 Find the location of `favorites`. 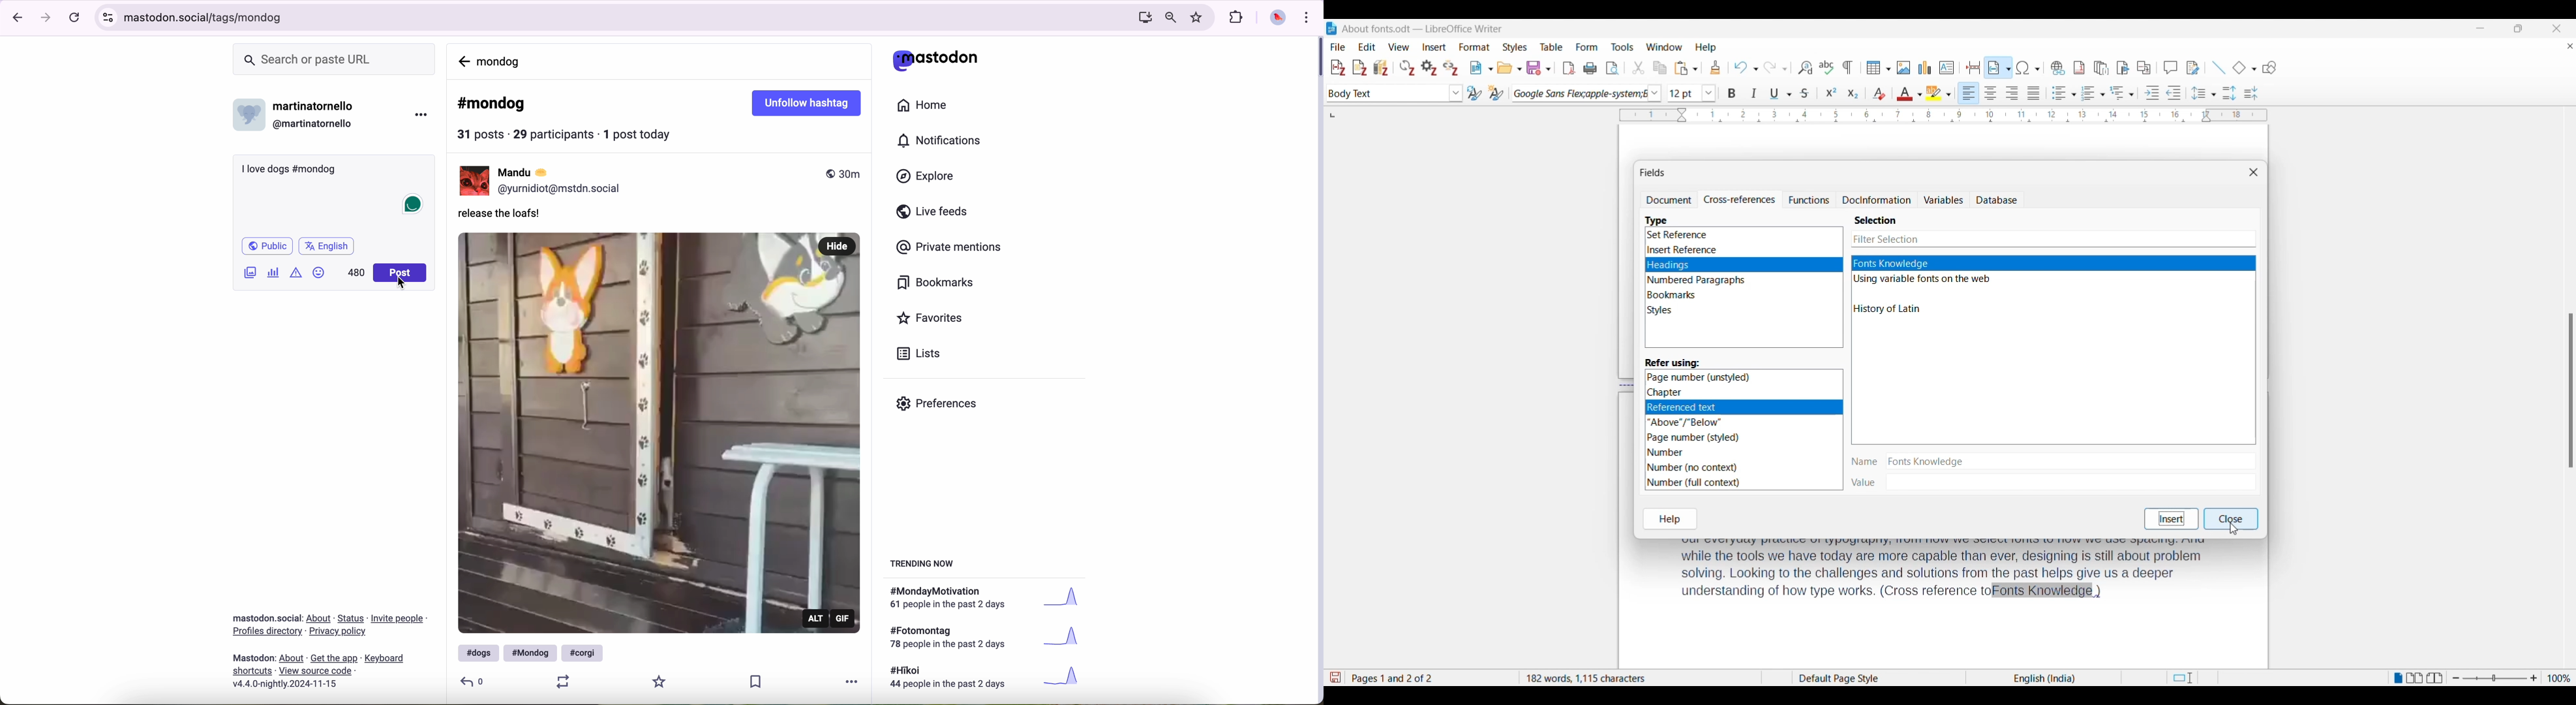

favorites is located at coordinates (931, 318).